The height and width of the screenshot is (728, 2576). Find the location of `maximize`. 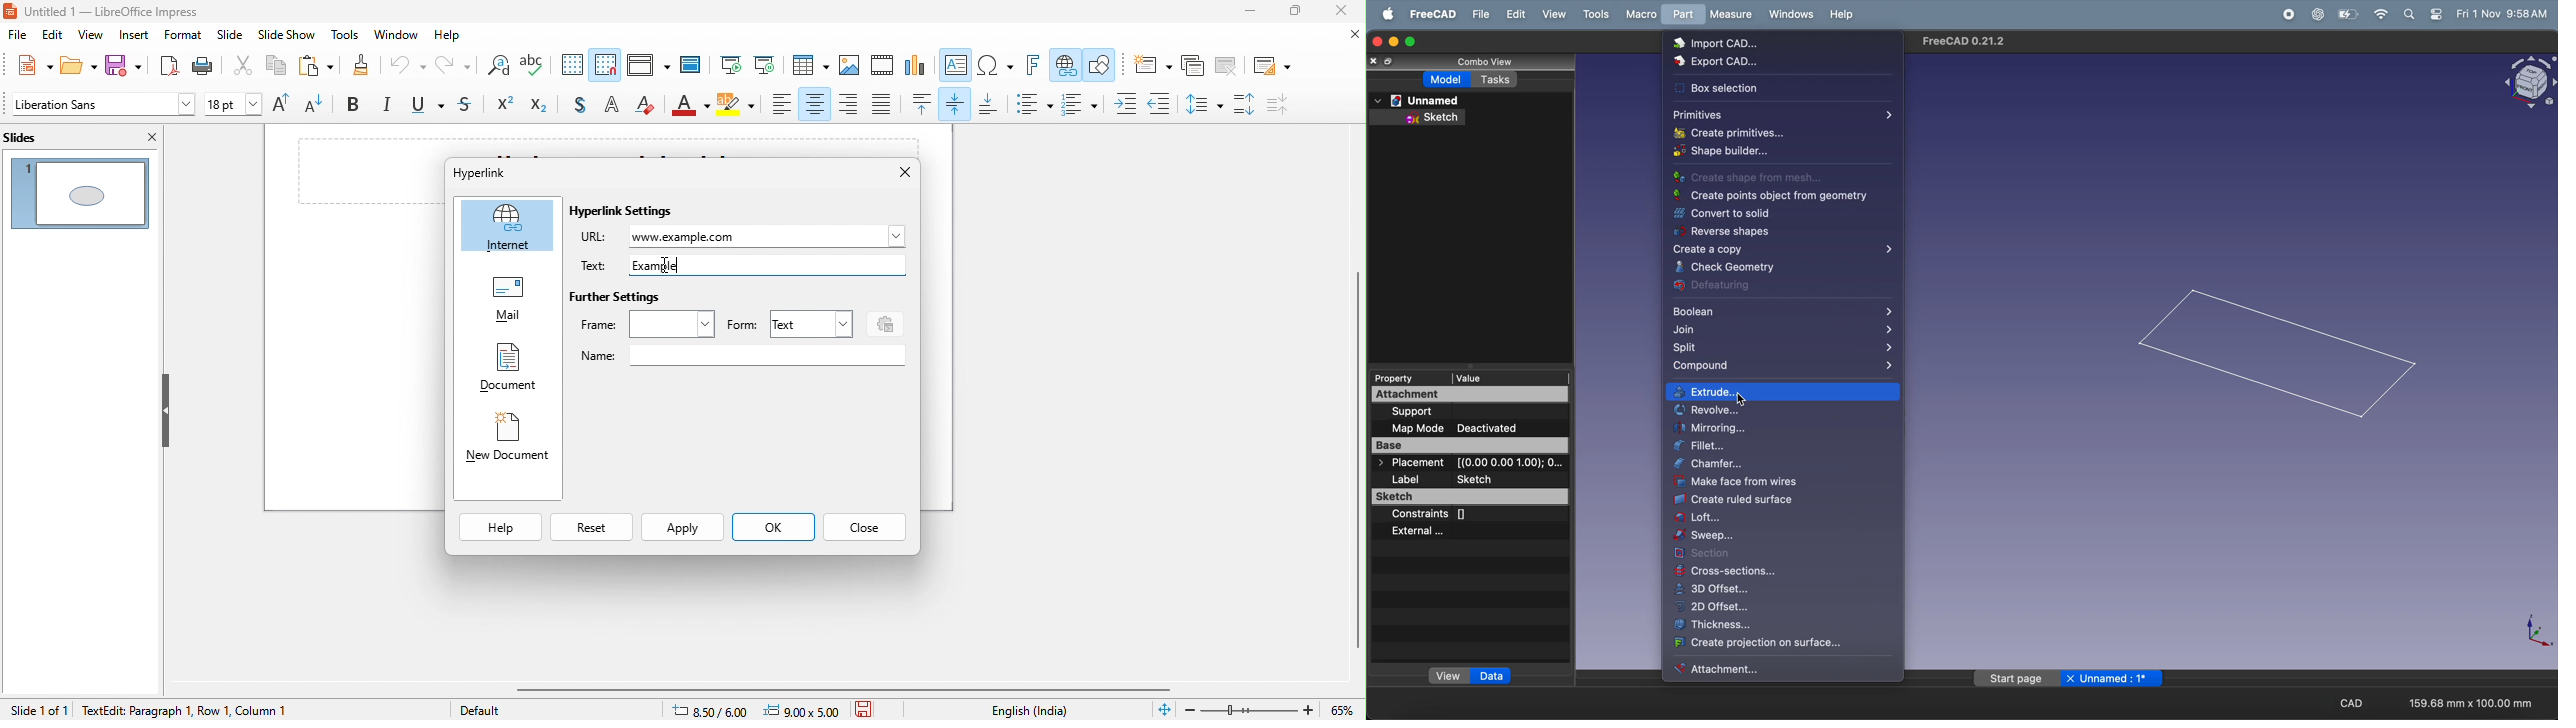

maximize is located at coordinates (1293, 13).